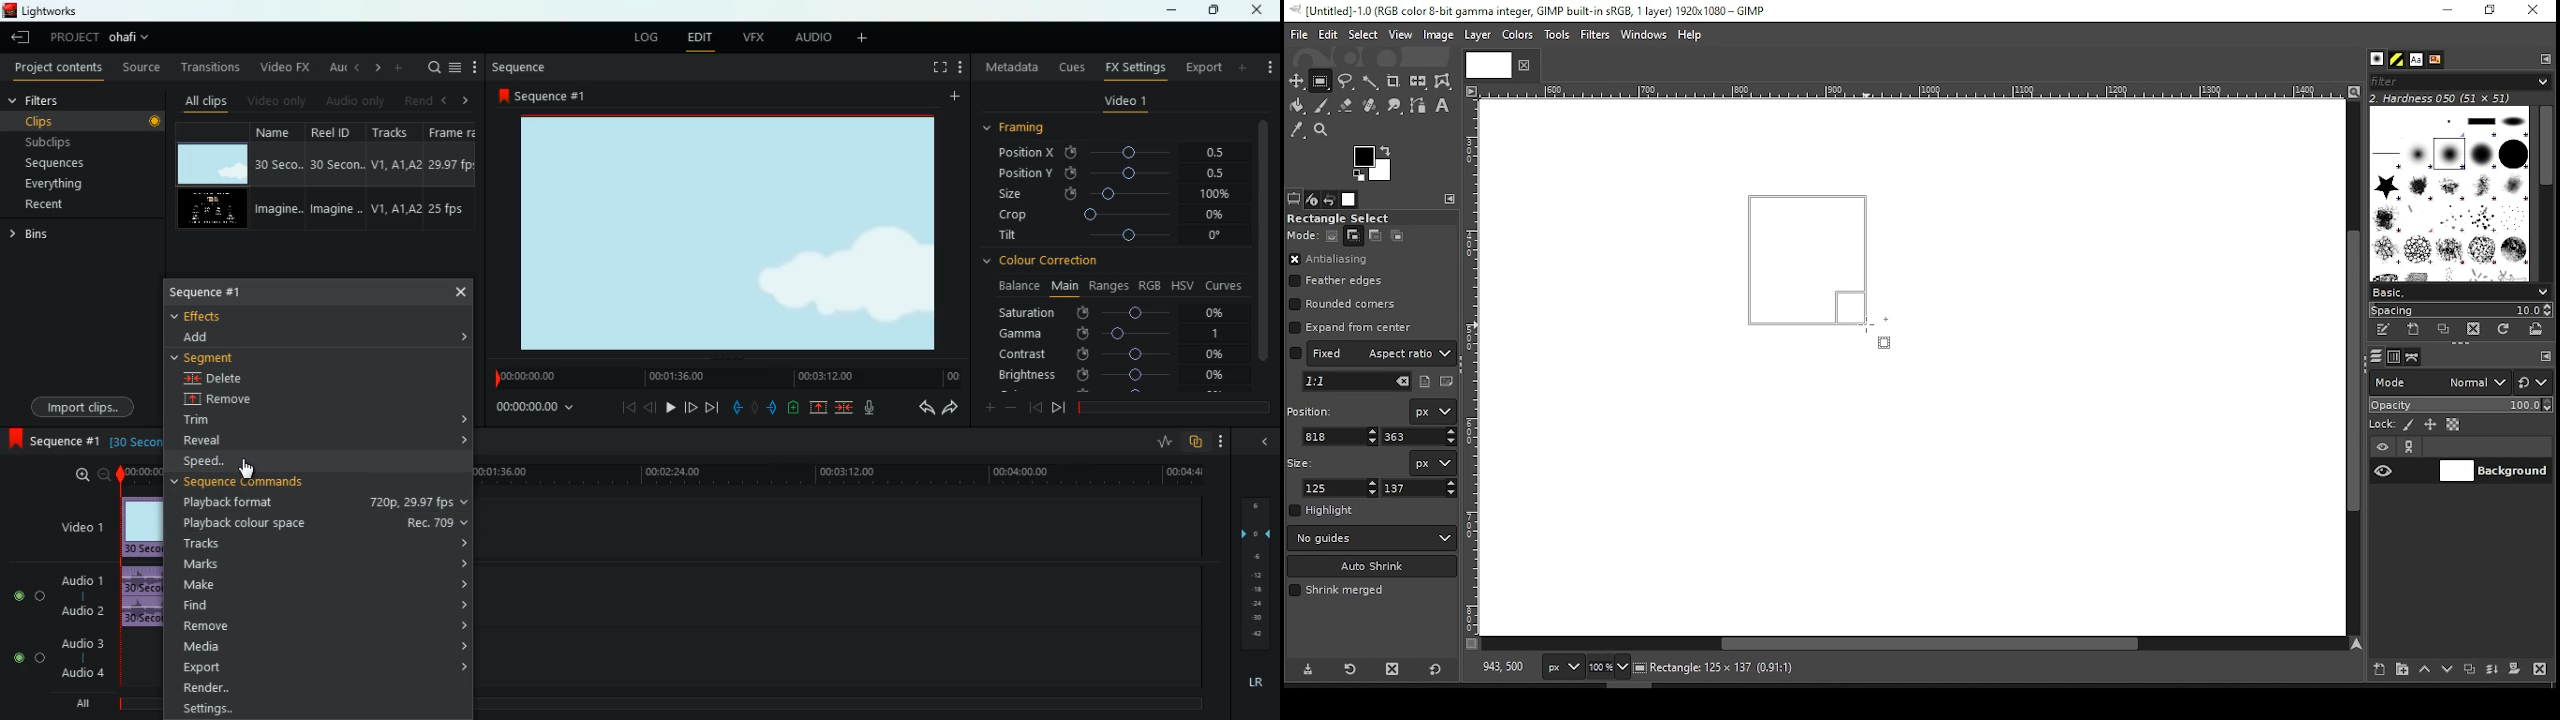 The height and width of the screenshot is (728, 2576). Describe the element at coordinates (1299, 35) in the screenshot. I see `file` at that location.